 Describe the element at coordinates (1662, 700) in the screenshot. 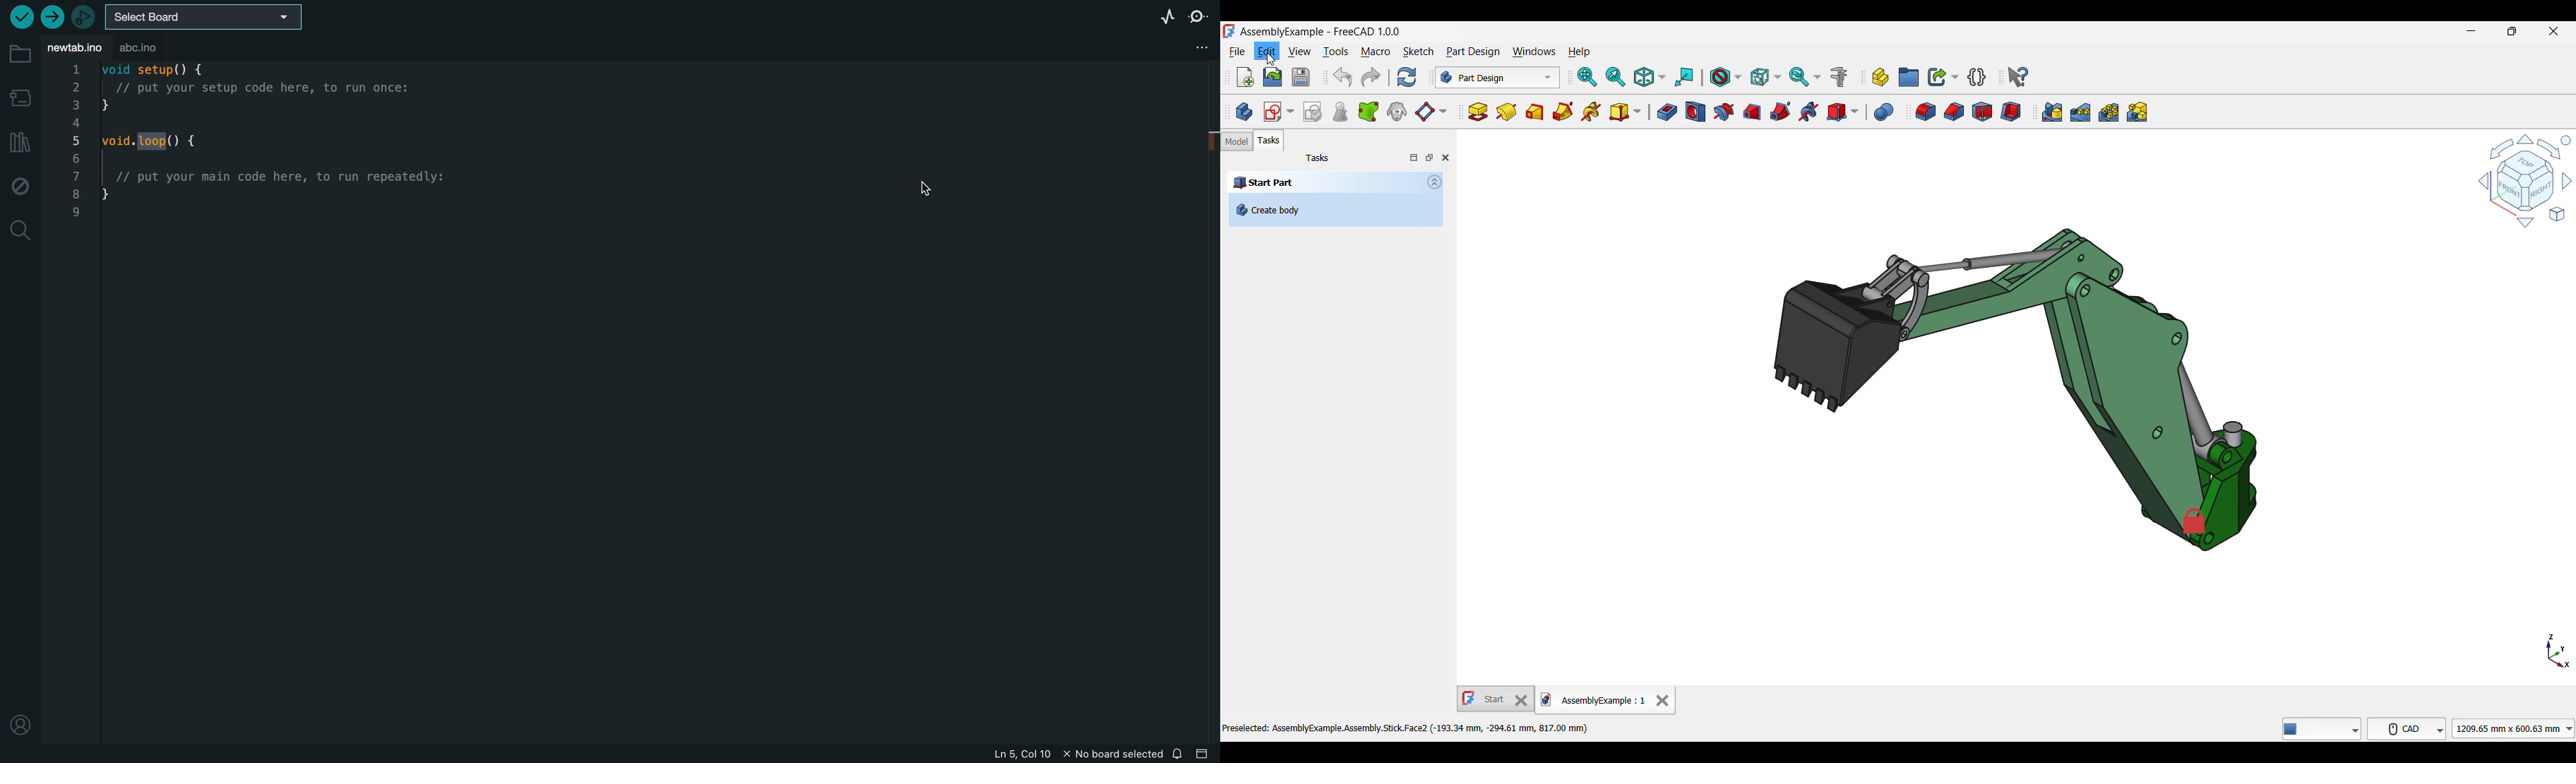

I see `Close tab` at that location.